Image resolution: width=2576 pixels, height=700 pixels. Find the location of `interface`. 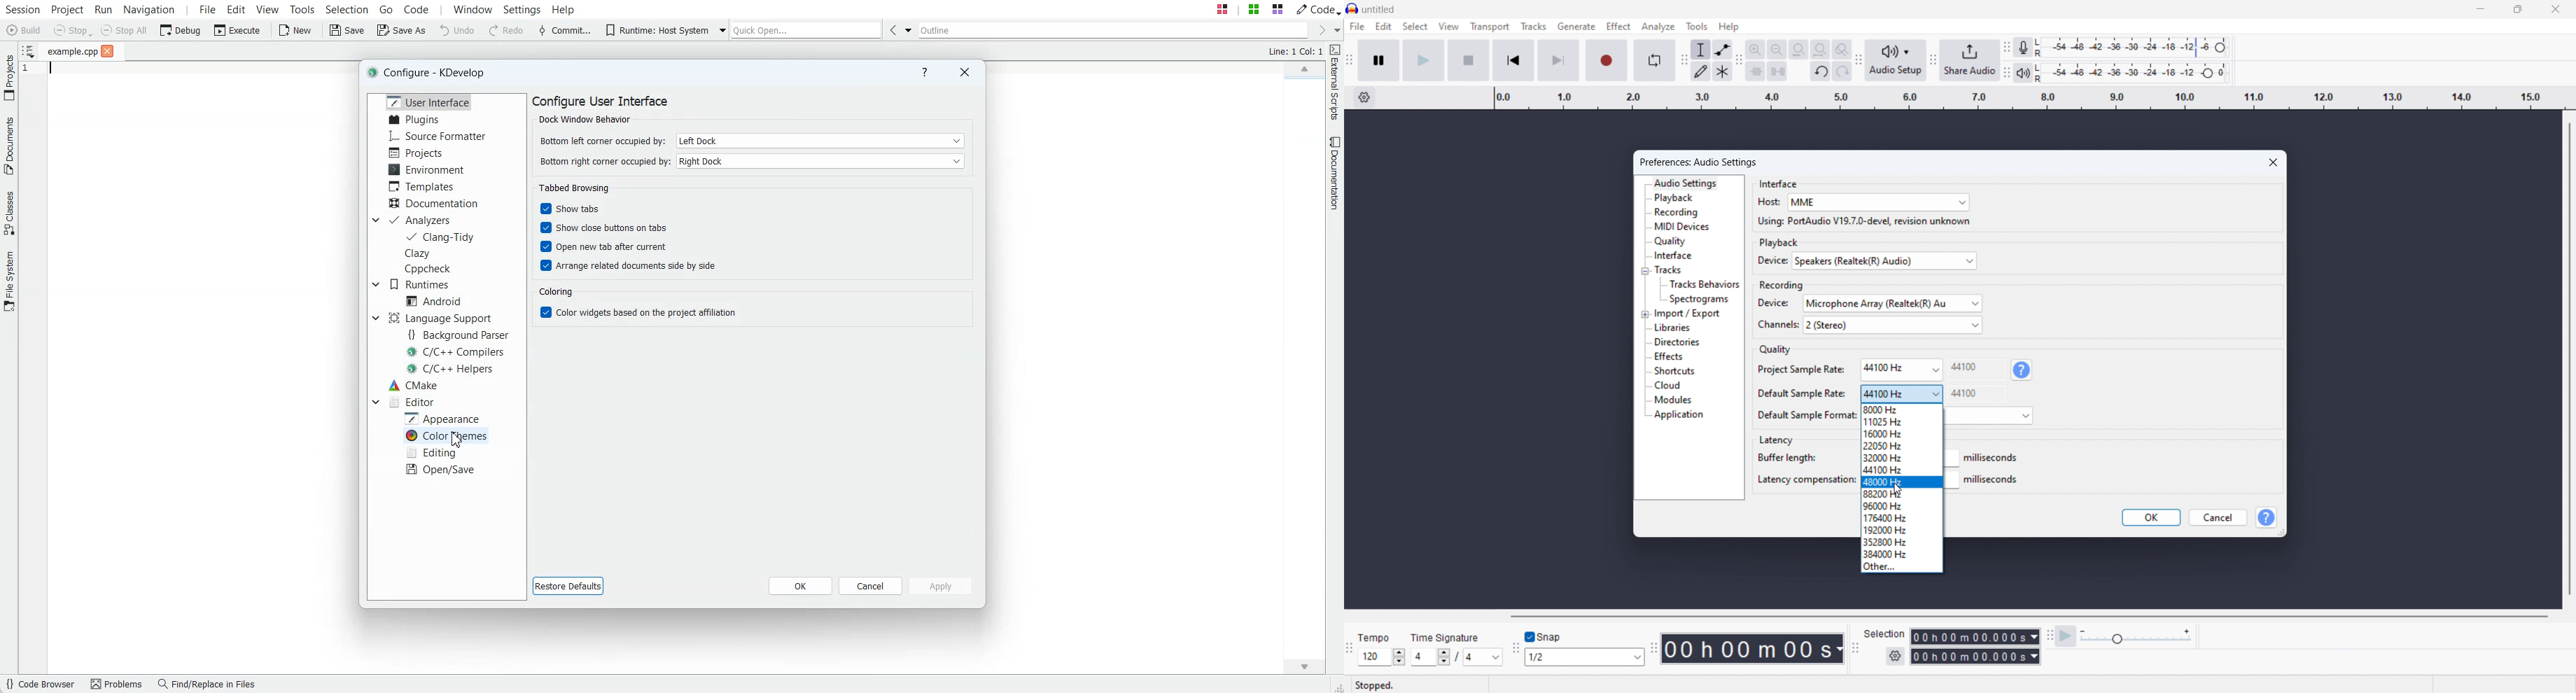

interface is located at coordinates (1778, 182).